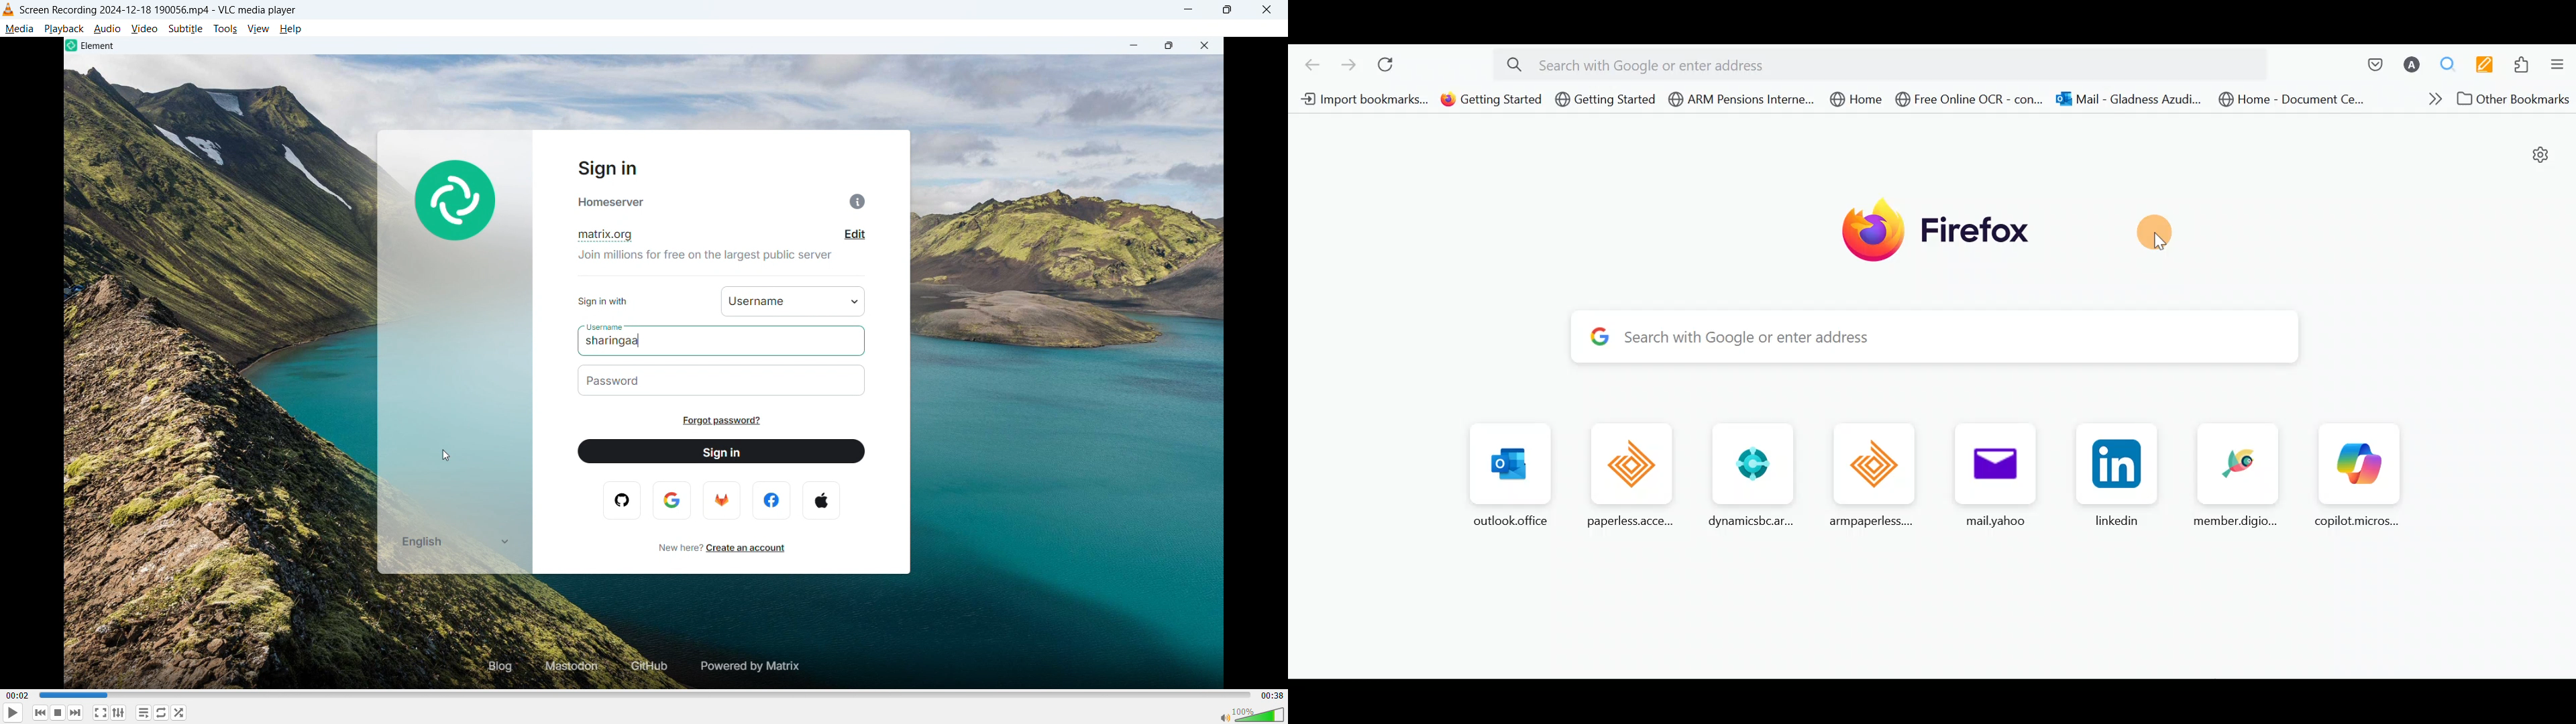 Image resolution: width=2576 pixels, height=728 pixels. What do you see at coordinates (719, 451) in the screenshot?
I see `Sign in` at bounding box center [719, 451].